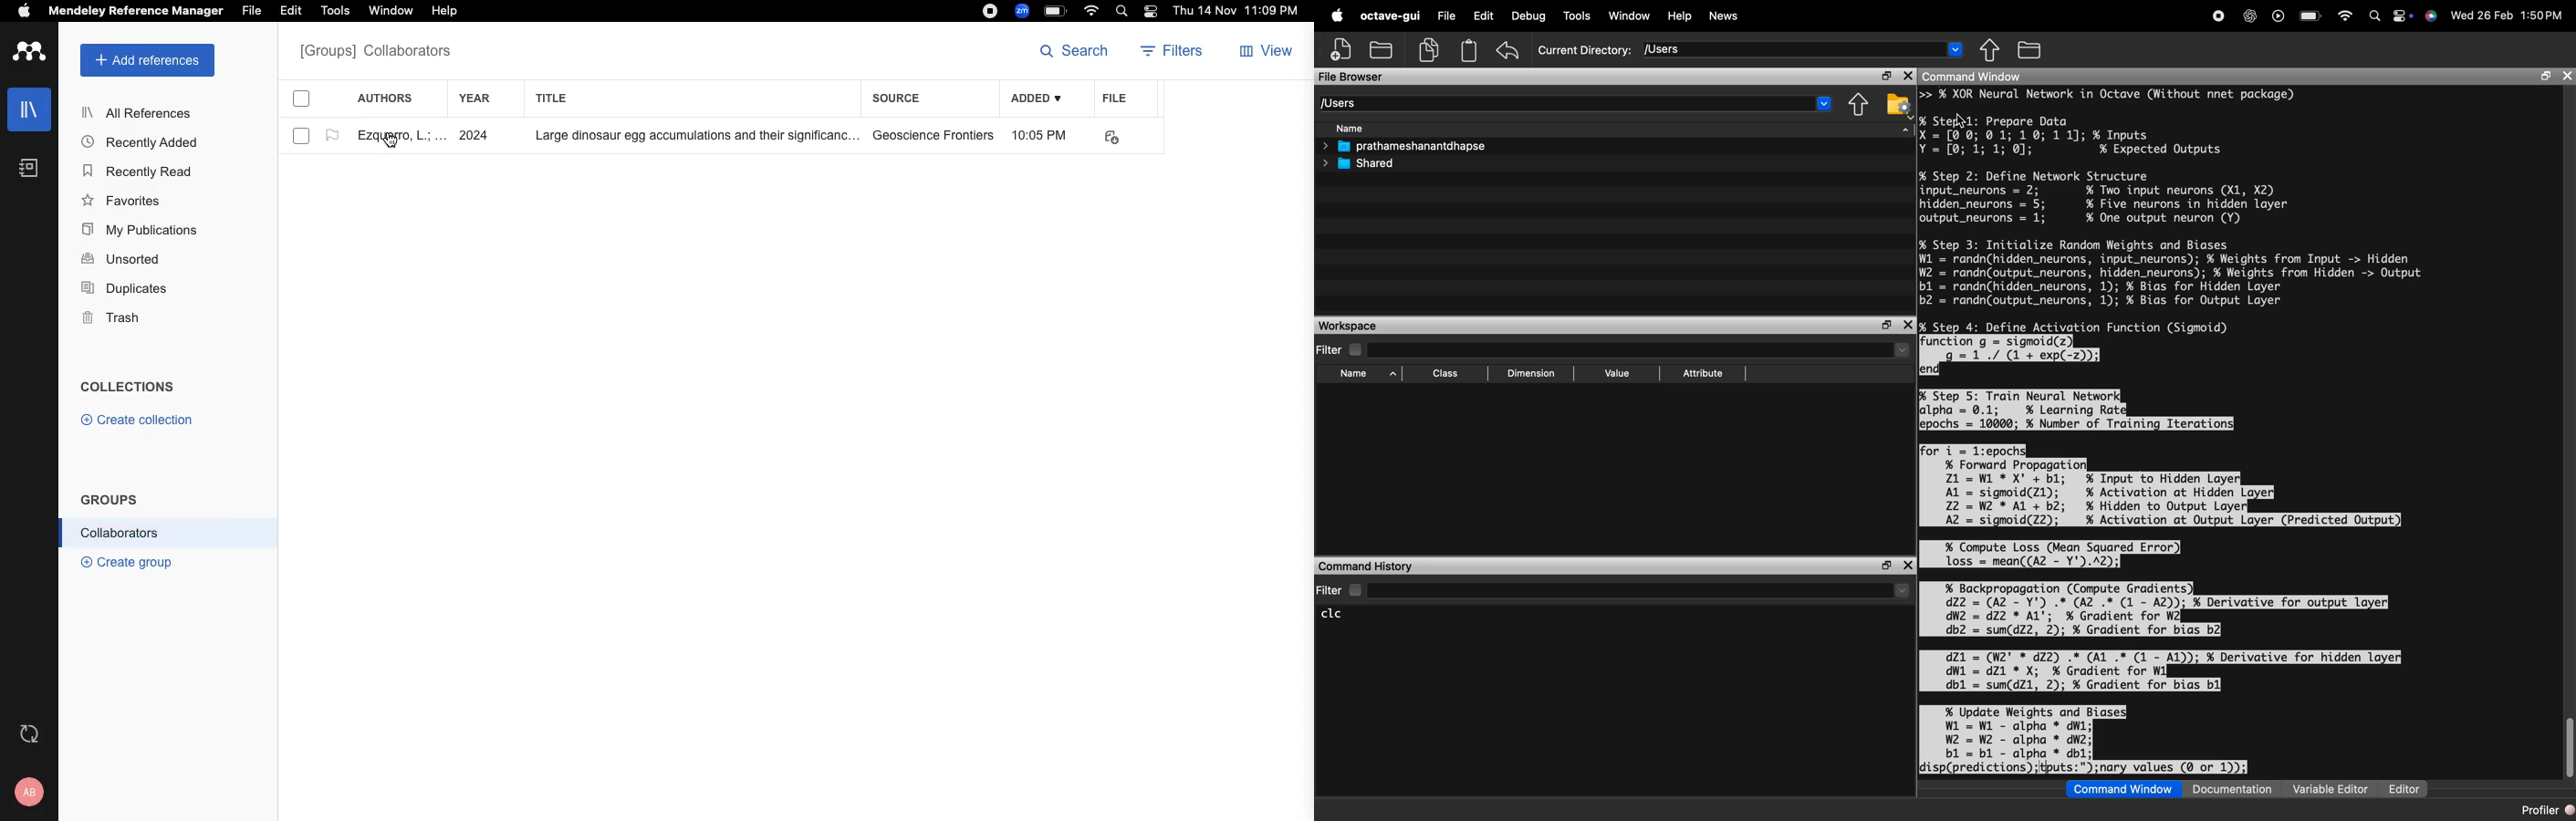  Describe the element at coordinates (1232, 13) in the screenshot. I see `date and time` at that location.